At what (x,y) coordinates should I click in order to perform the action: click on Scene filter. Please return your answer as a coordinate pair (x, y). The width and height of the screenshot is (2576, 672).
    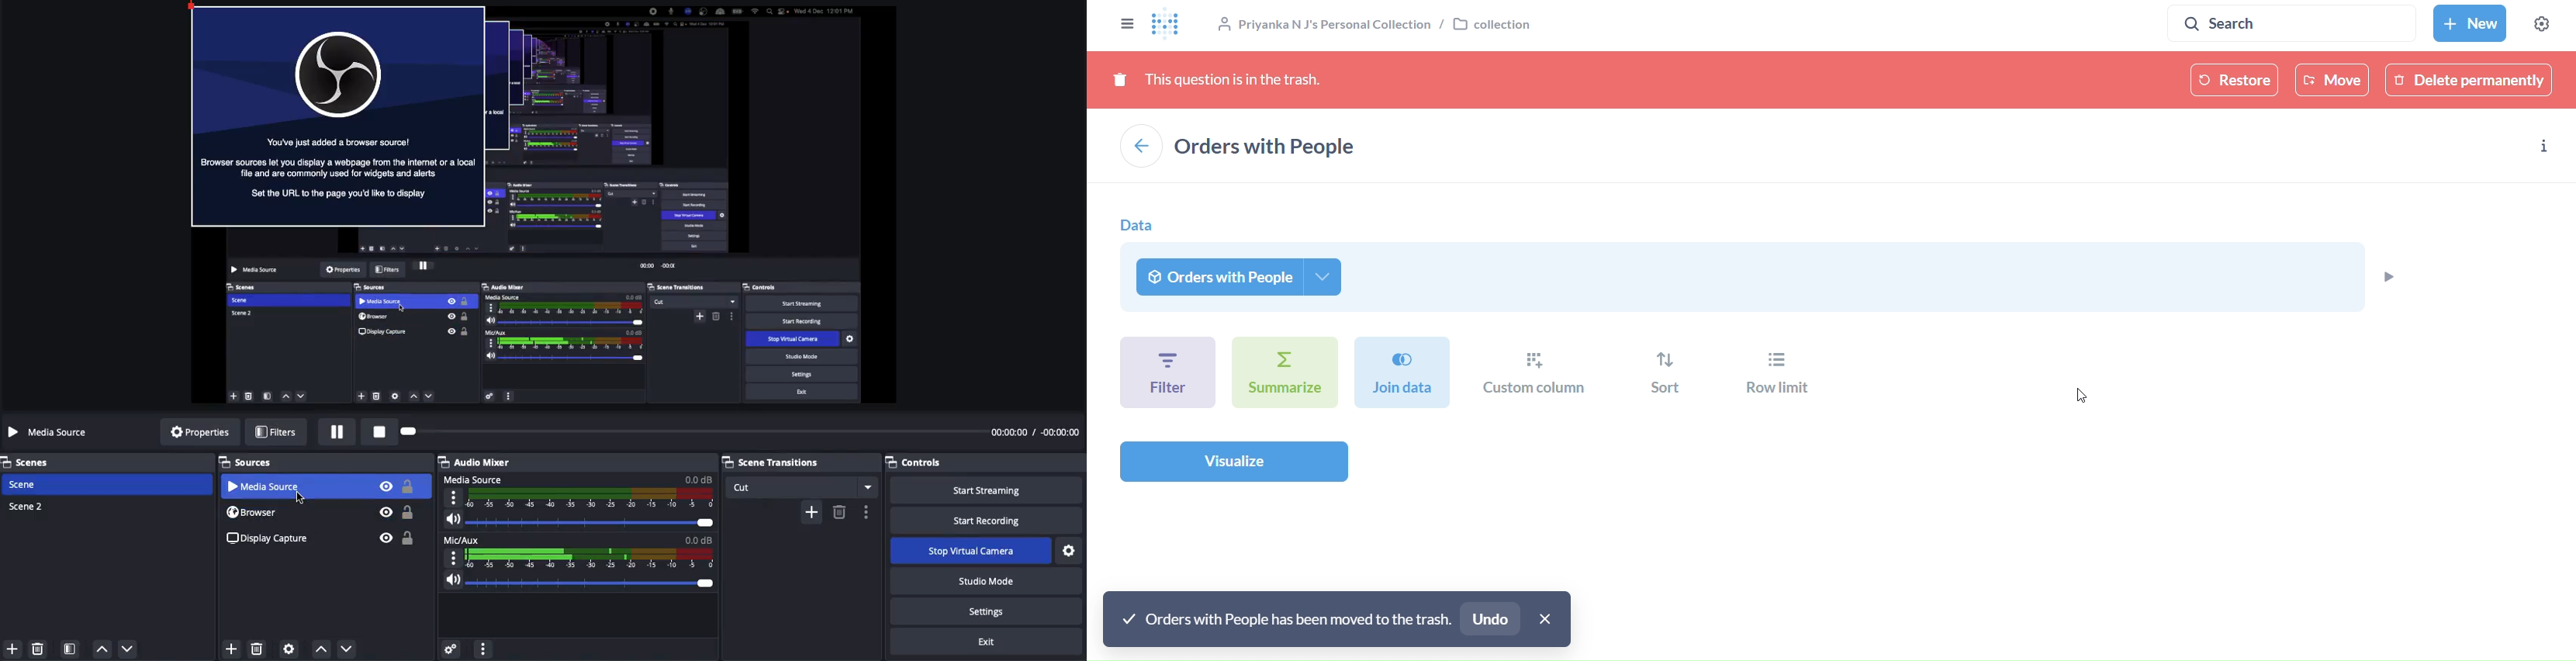
    Looking at the image, I should click on (70, 650).